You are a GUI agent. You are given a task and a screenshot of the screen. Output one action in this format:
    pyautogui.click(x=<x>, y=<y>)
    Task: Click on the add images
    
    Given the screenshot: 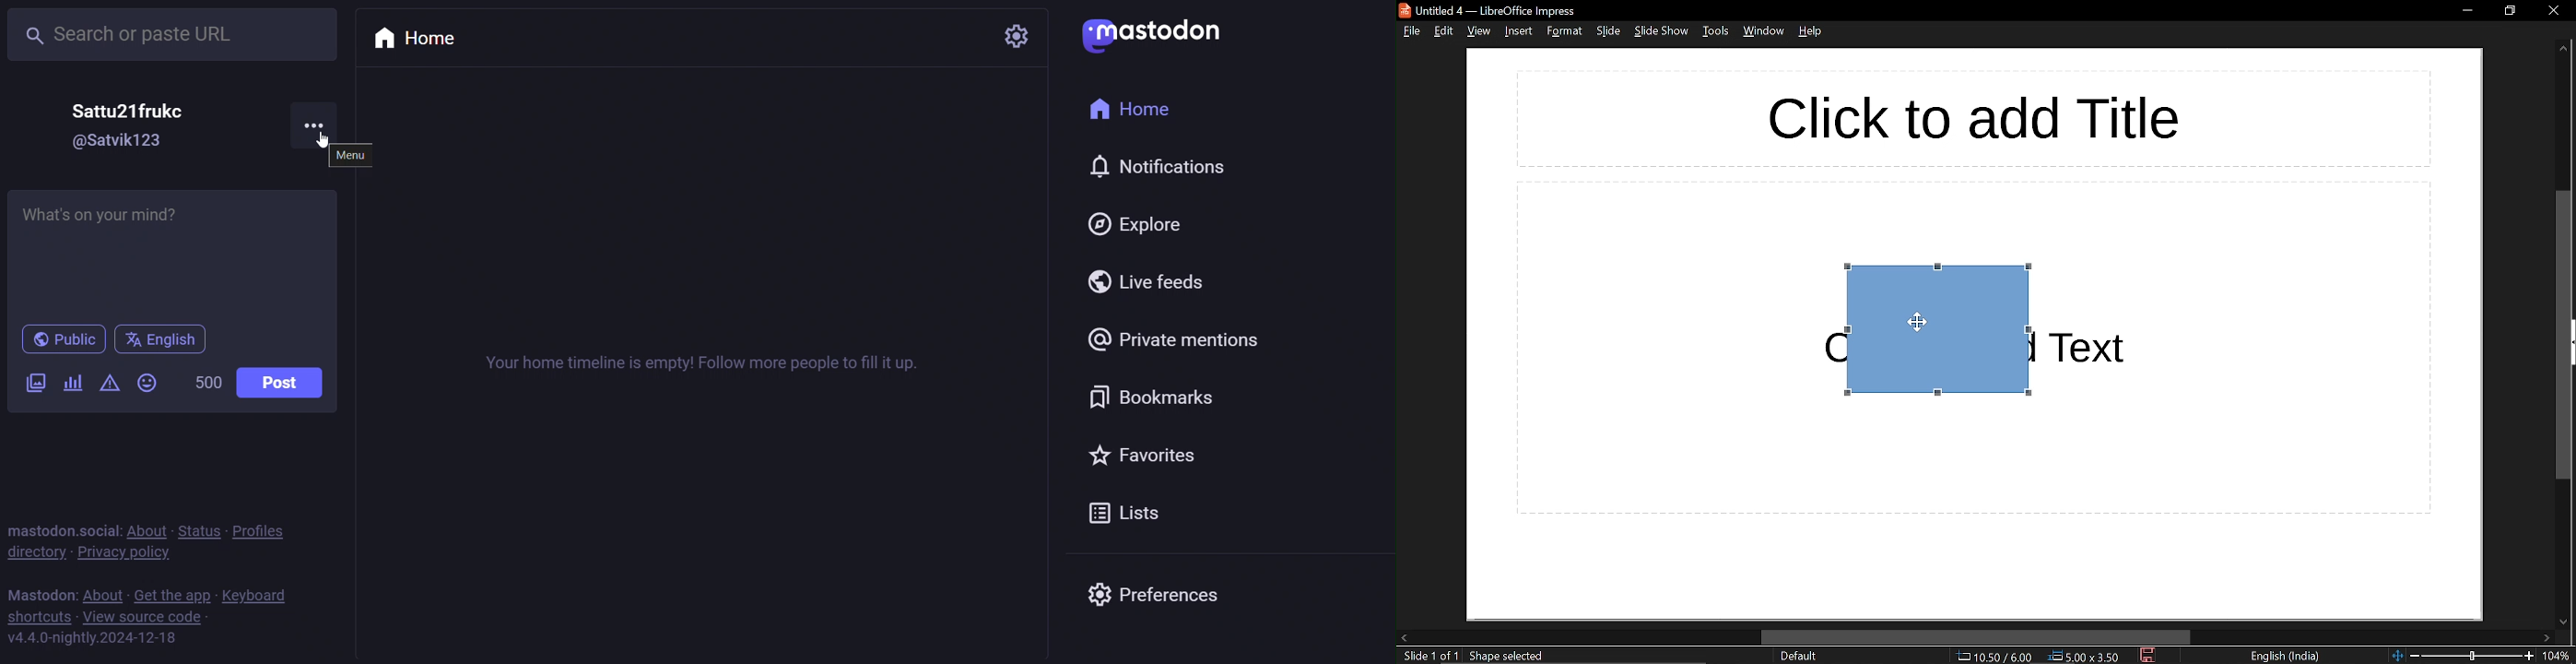 What is the action you would take?
    pyautogui.click(x=33, y=382)
    